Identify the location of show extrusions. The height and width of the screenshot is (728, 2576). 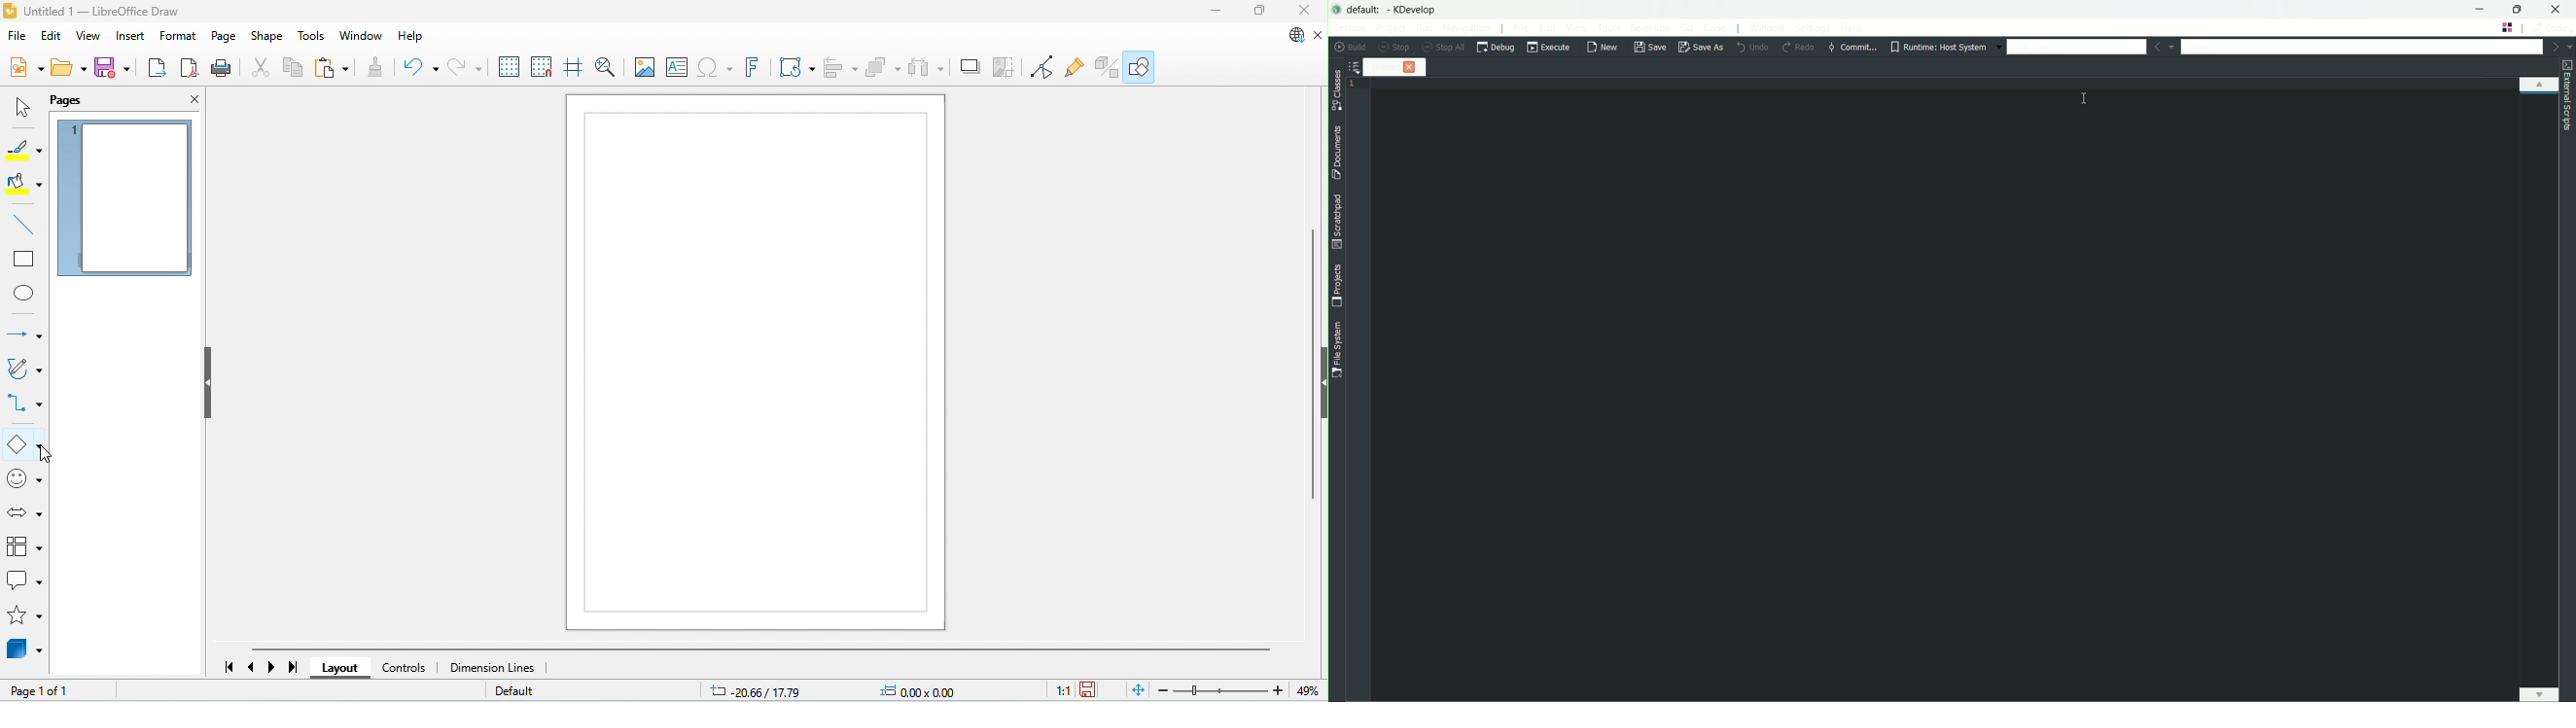
(1107, 68).